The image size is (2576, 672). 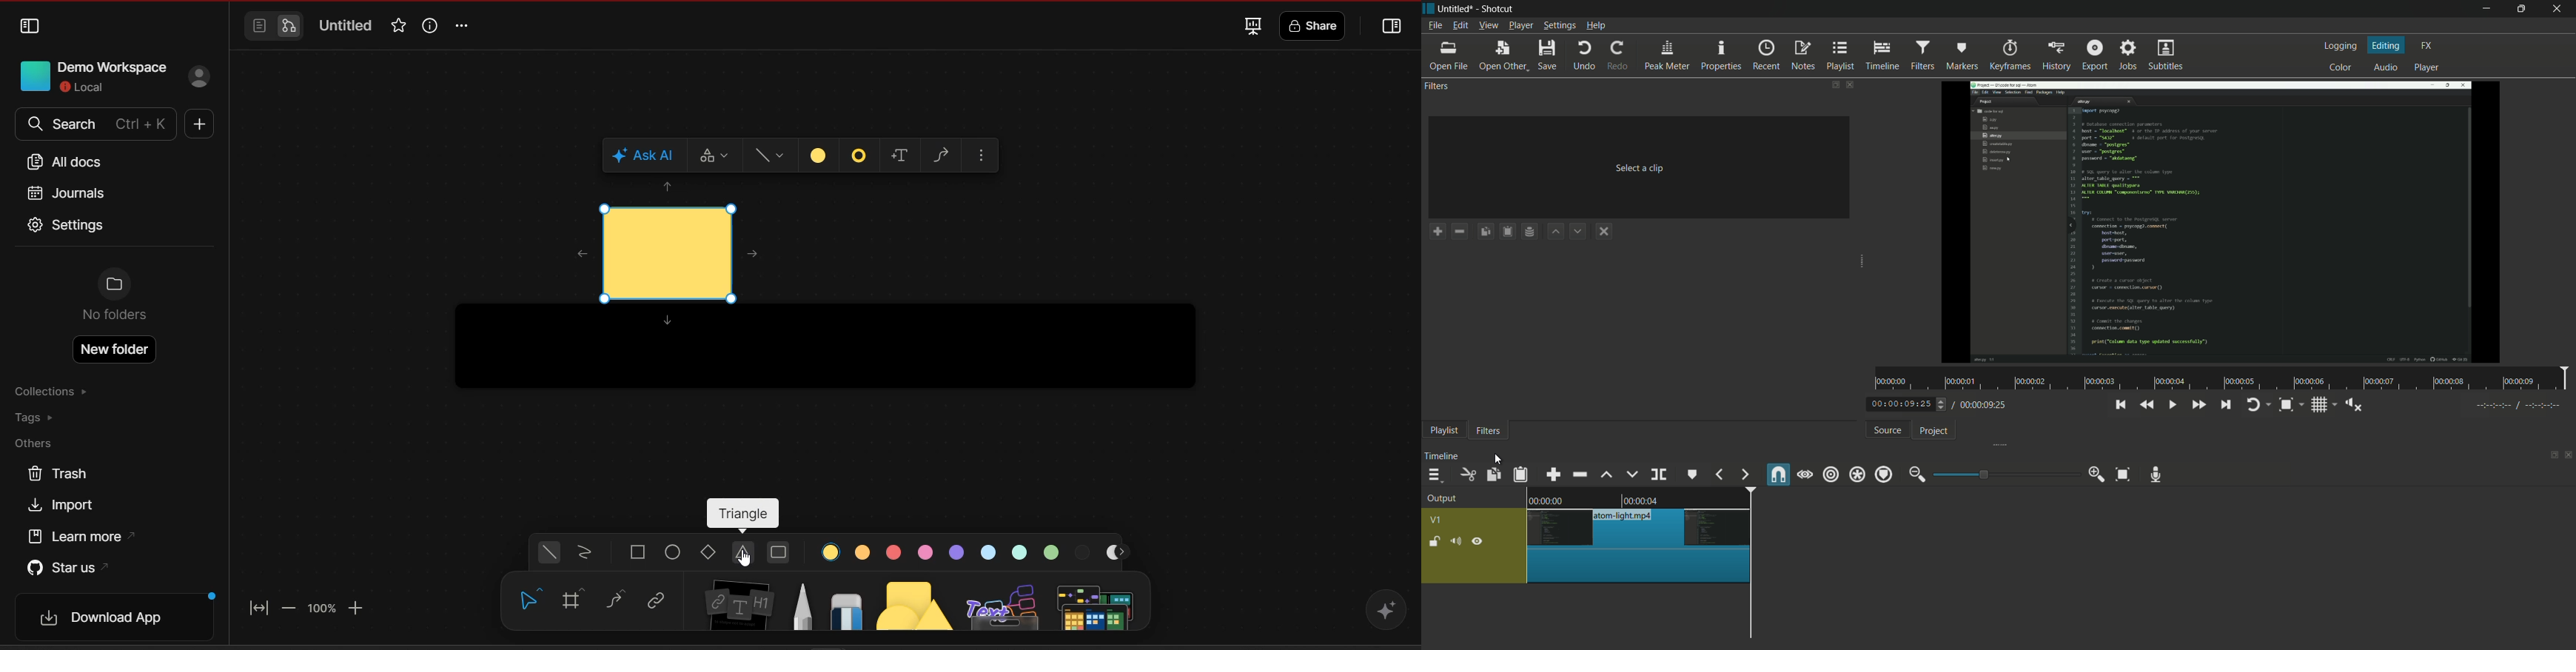 I want to click on timeline, so click(x=1444, y=456).